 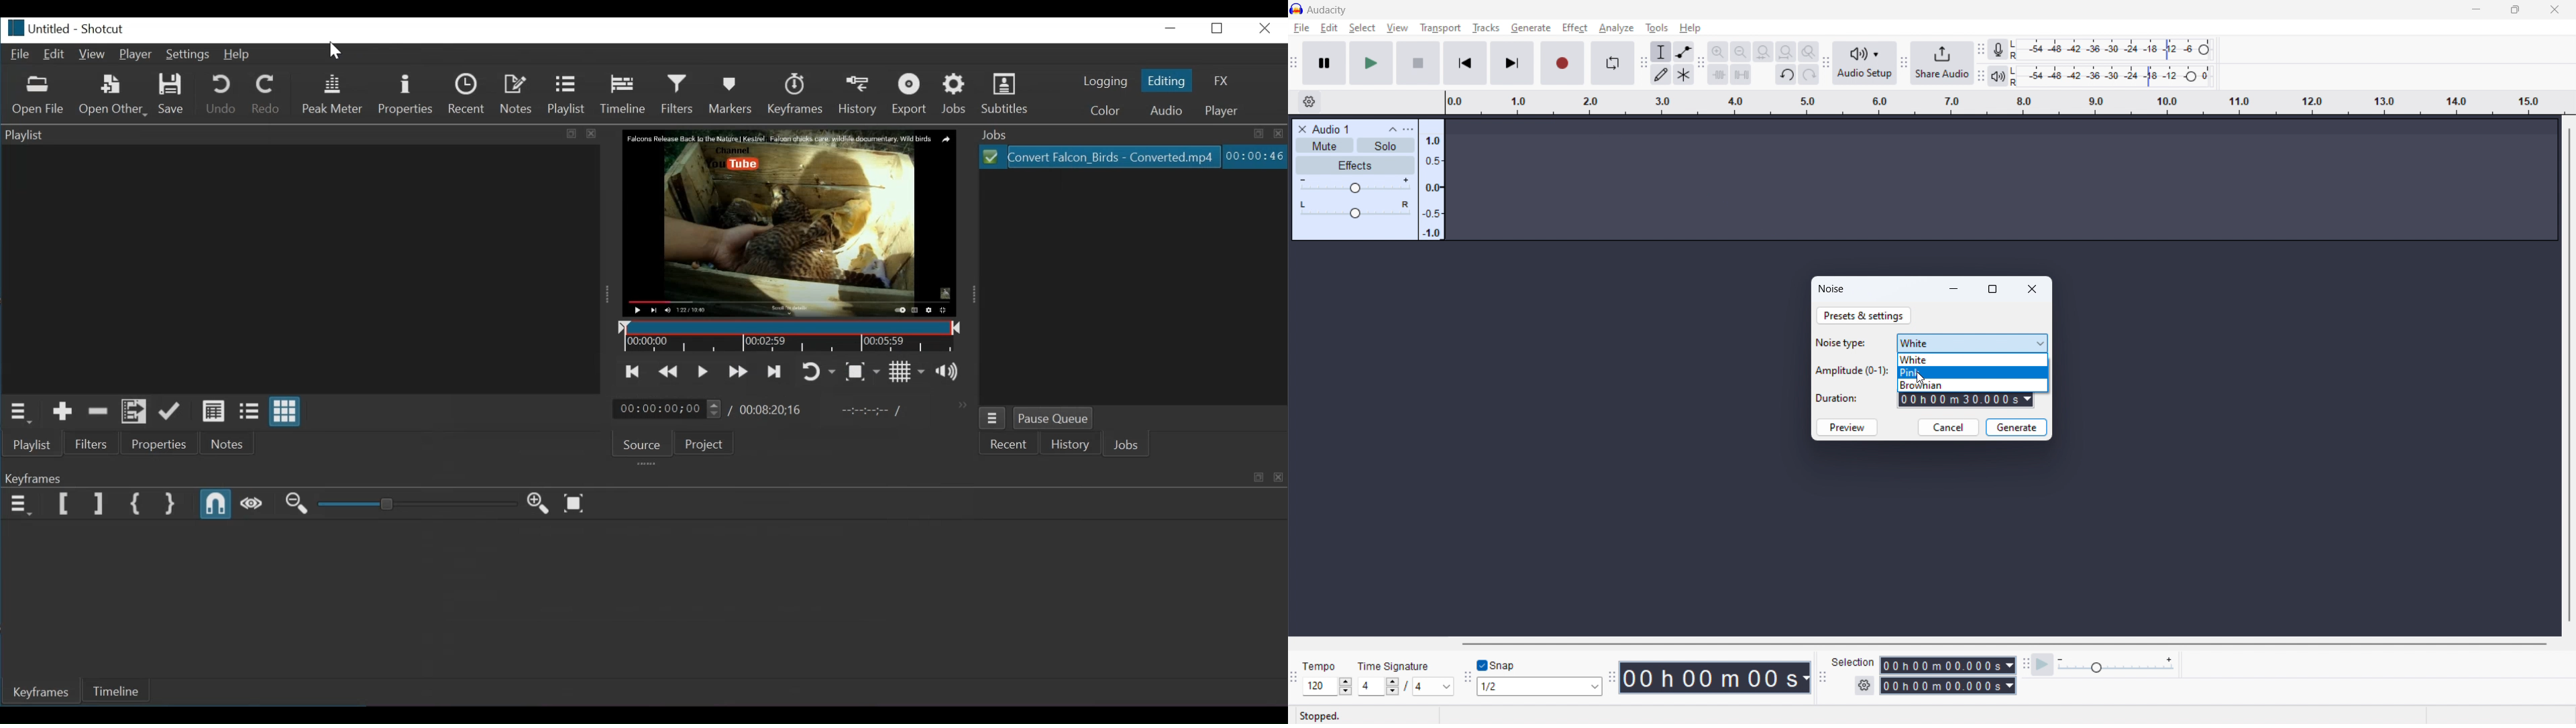 I want to click on Convert Falcon_Birds - Converted.mp4(File), so click(x=1097, y=156).